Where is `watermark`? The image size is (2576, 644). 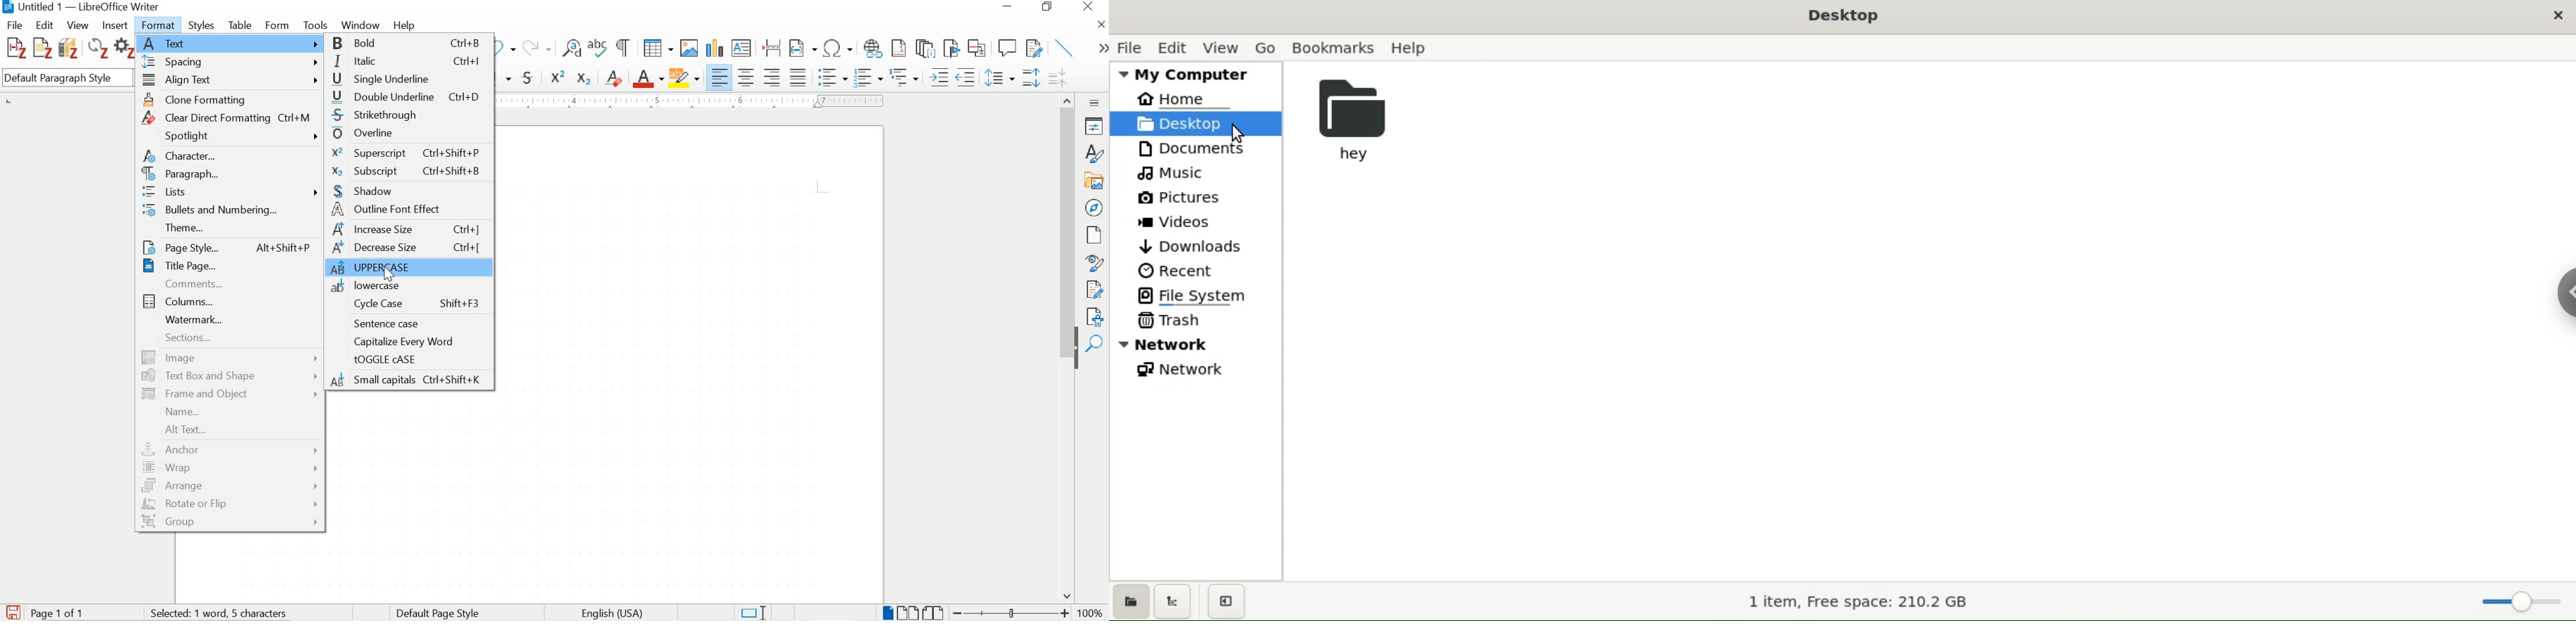
watermark is located at coordinates (228, 319).